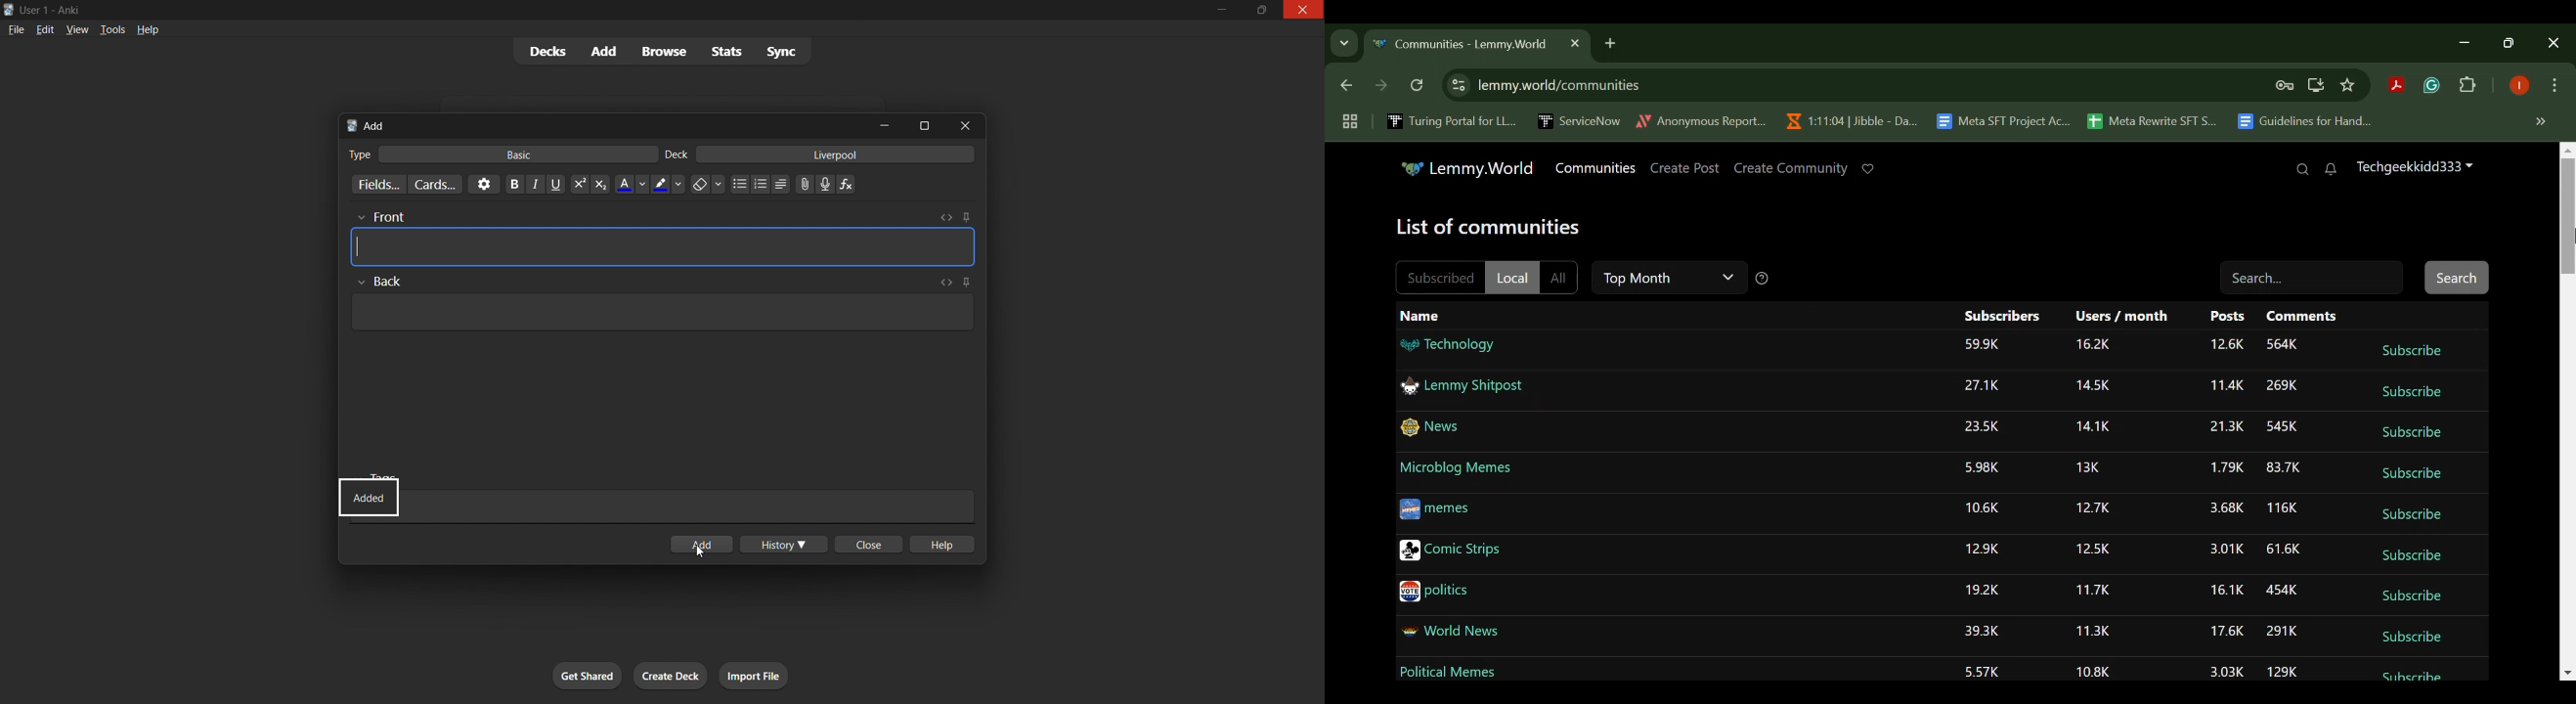 Image resolution: width=2576 pixels, height=728 pixels. Describe the element at coordinates (1456, 469) in the screenshot. I see `Microblog Memes` at that location.